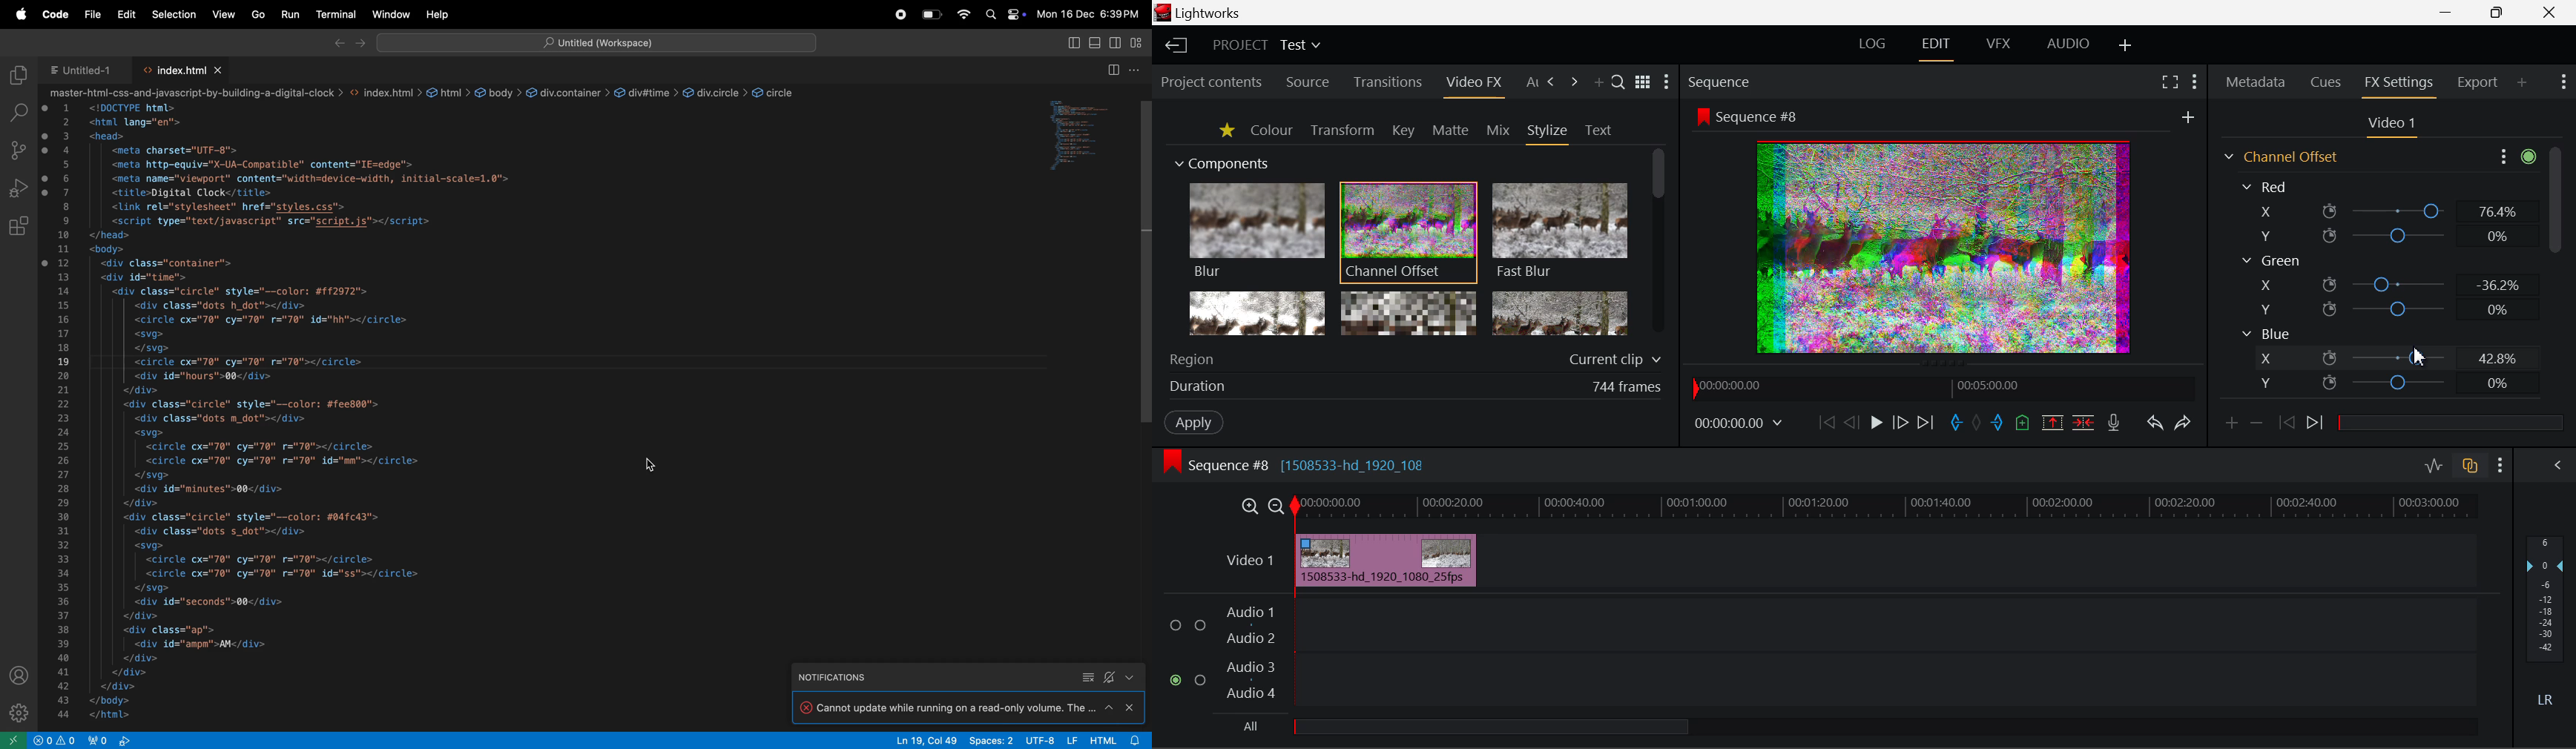  What do you see at coordinates (1850, 423) in the screenshot?
I see `Go Back` at bounding box center [1850, 423].